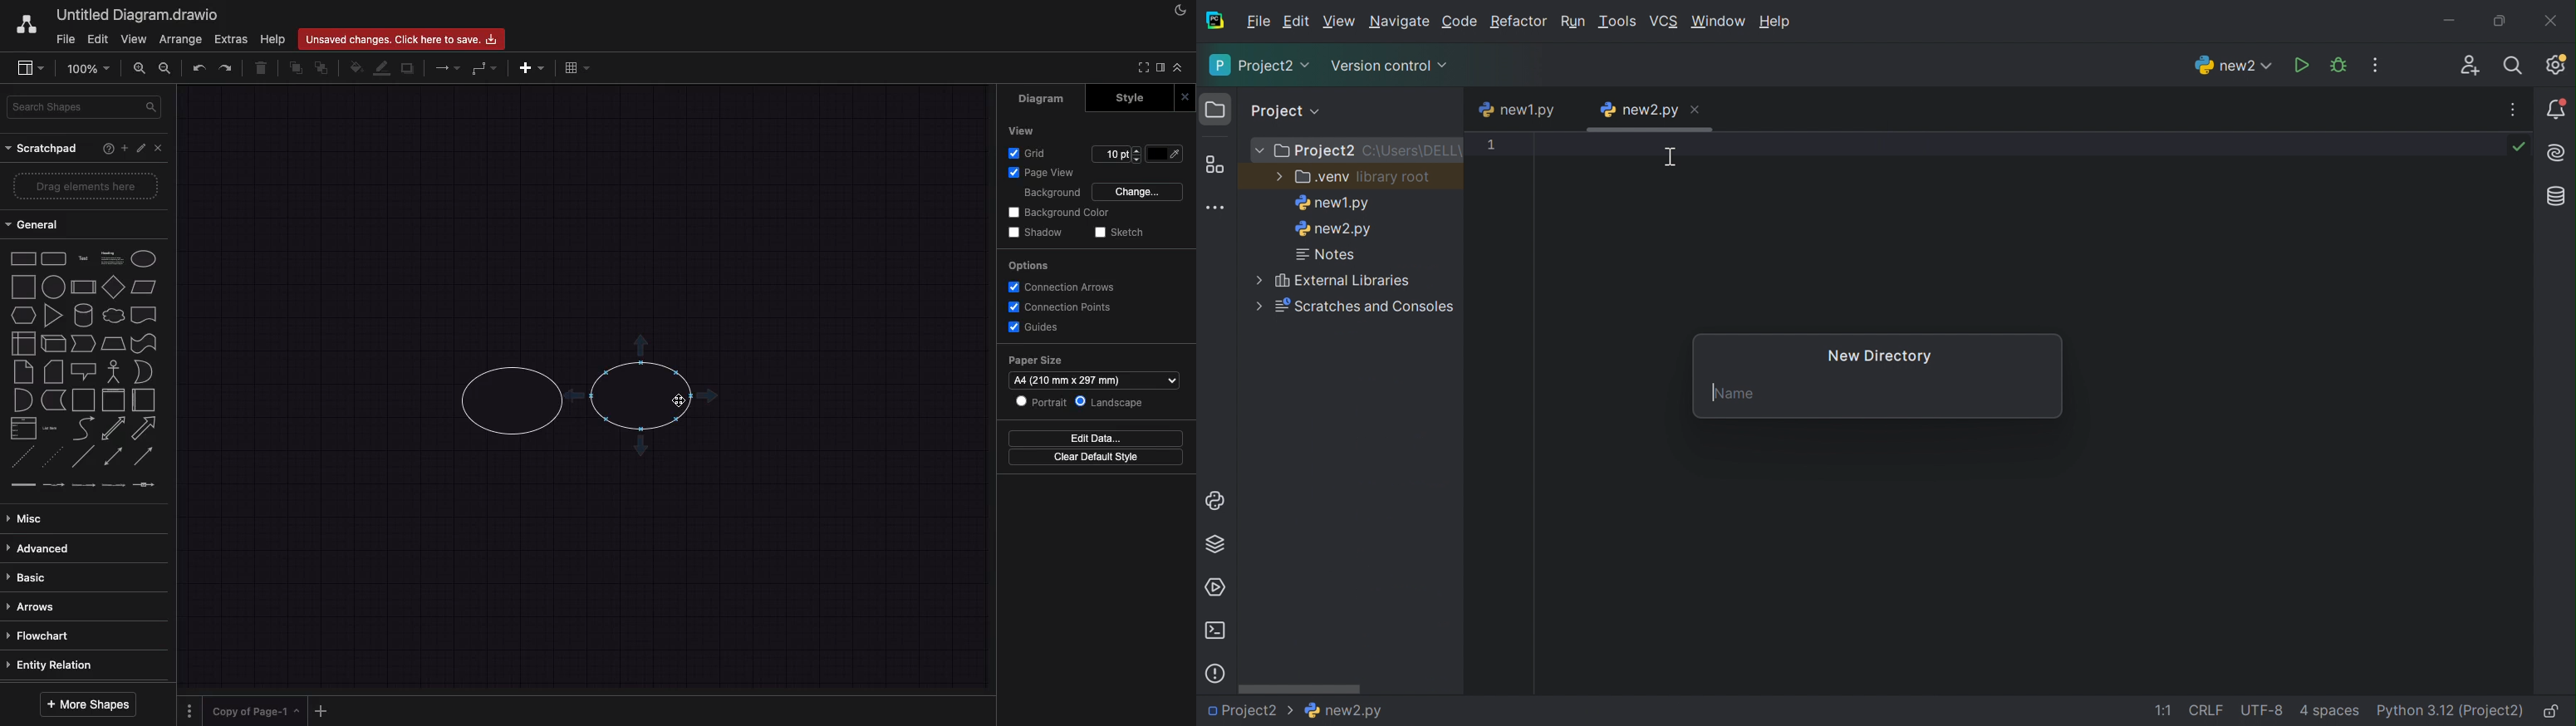 Image resolution: width=2576 pixels, height=728 pixels. I want to click on circle, so click(511, 398).